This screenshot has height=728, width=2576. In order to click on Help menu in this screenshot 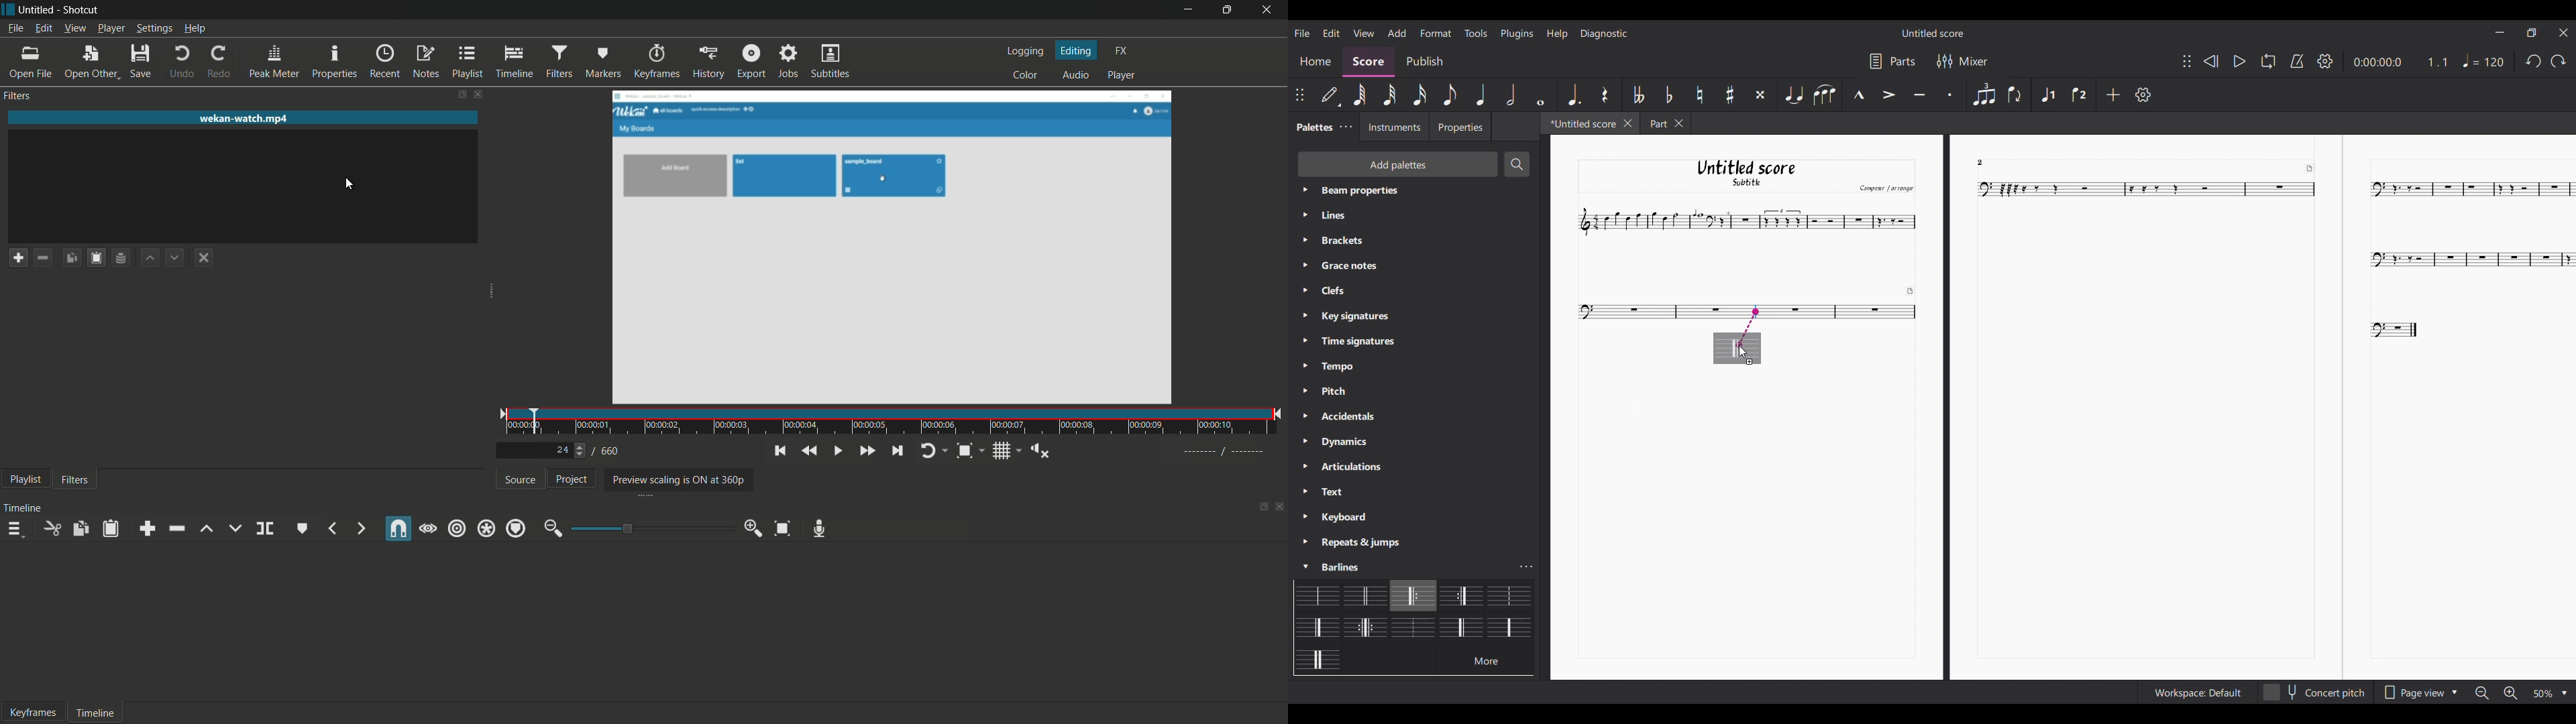, I will do `click(1557, 34)`.